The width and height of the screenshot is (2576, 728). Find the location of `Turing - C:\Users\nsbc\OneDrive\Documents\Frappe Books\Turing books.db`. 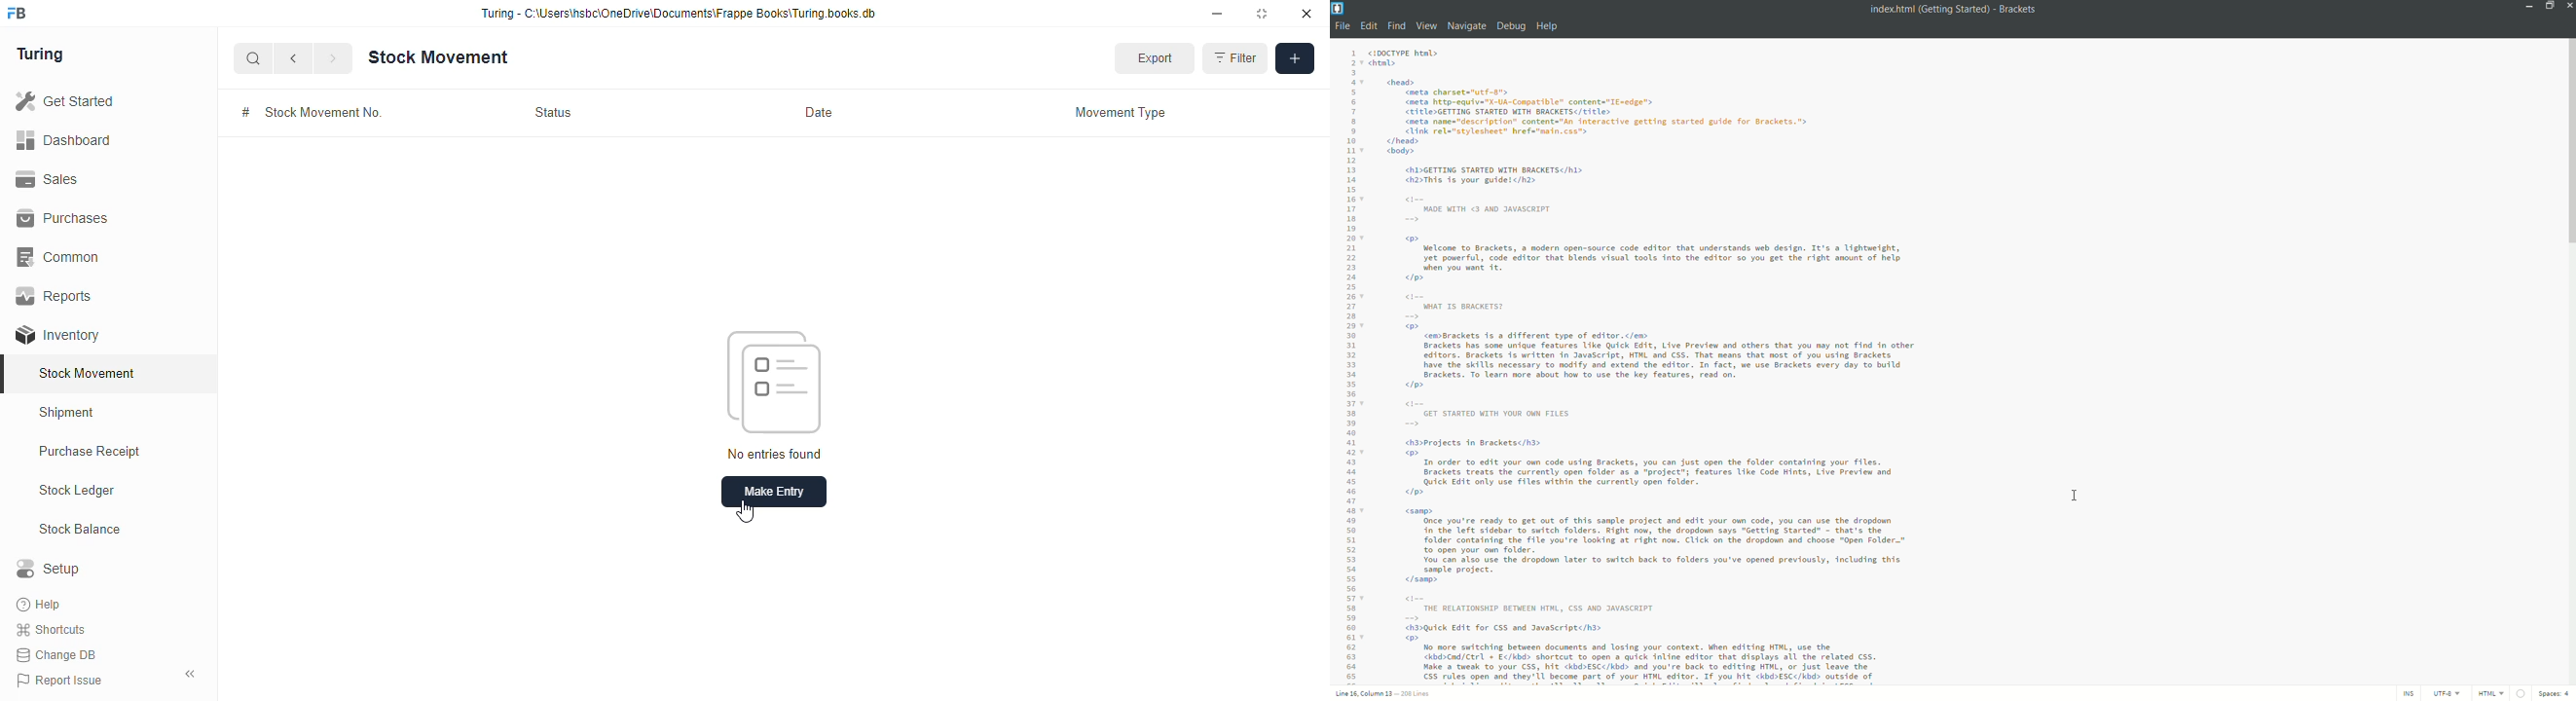

Turing - C:\Users\nsbc\OneDrive\Documents\Frappe Books\Turing books.db is located at coordinates (680, 14).